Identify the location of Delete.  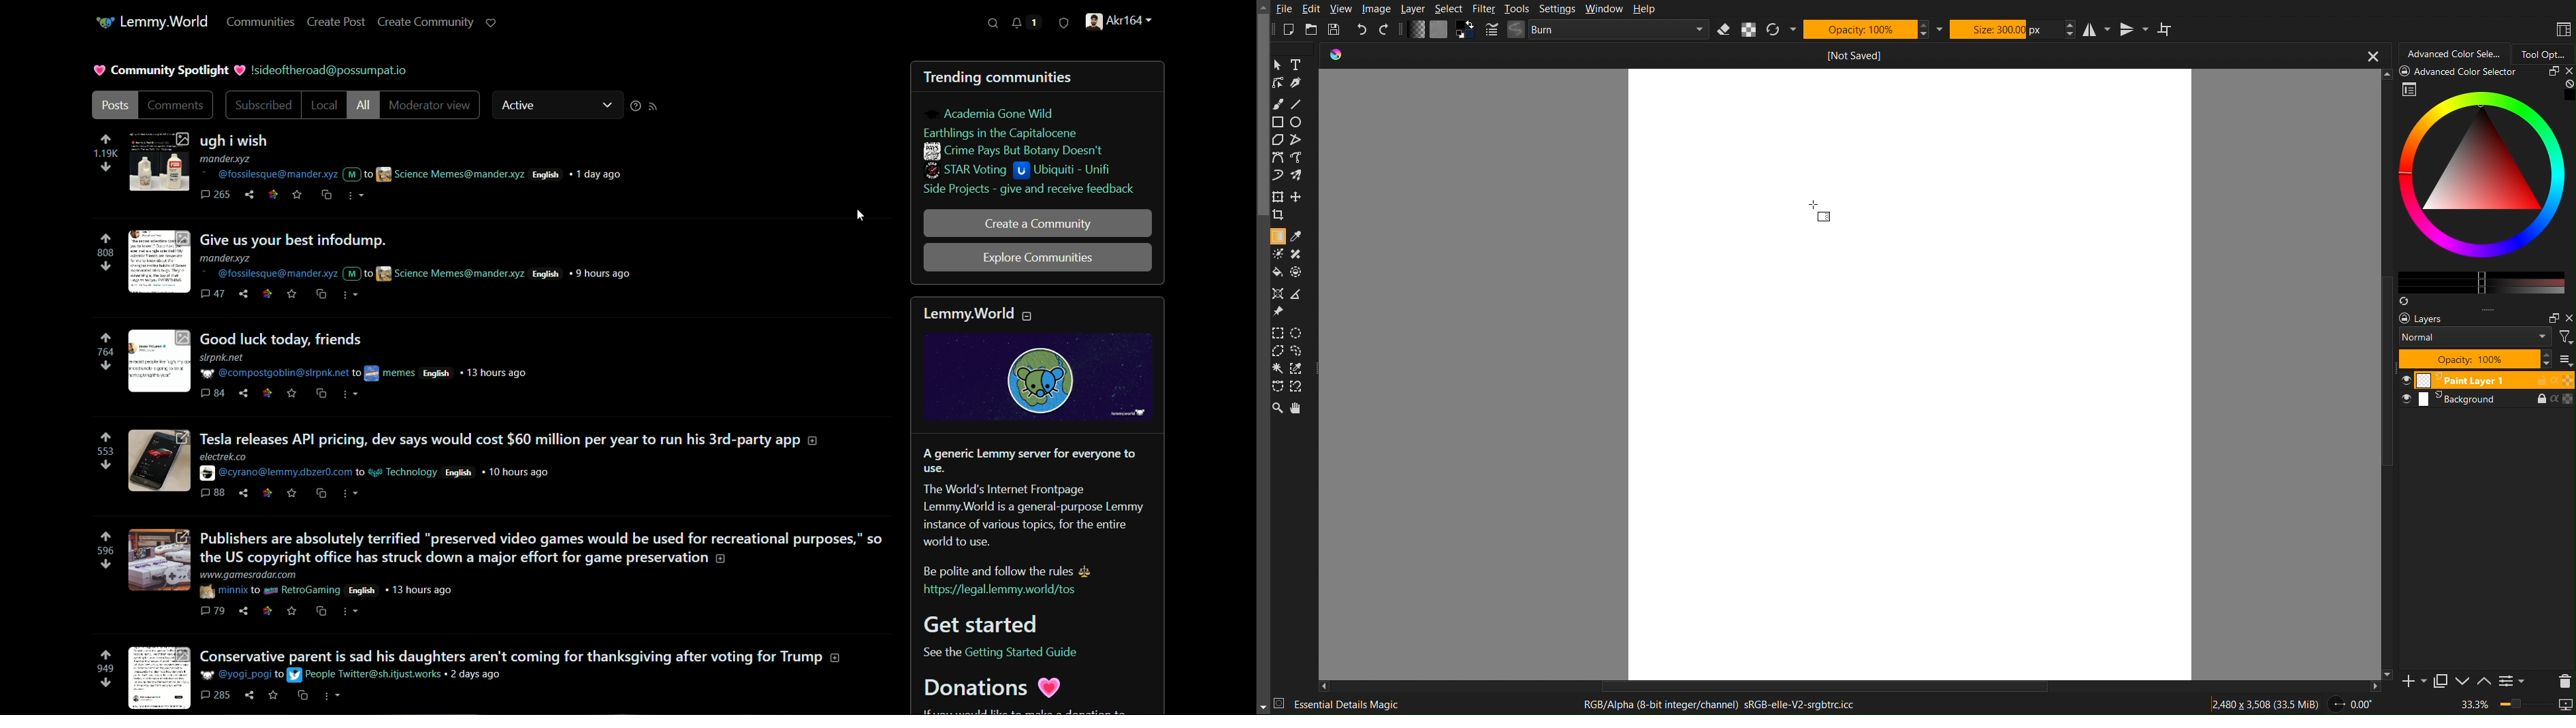
(2561, 680).